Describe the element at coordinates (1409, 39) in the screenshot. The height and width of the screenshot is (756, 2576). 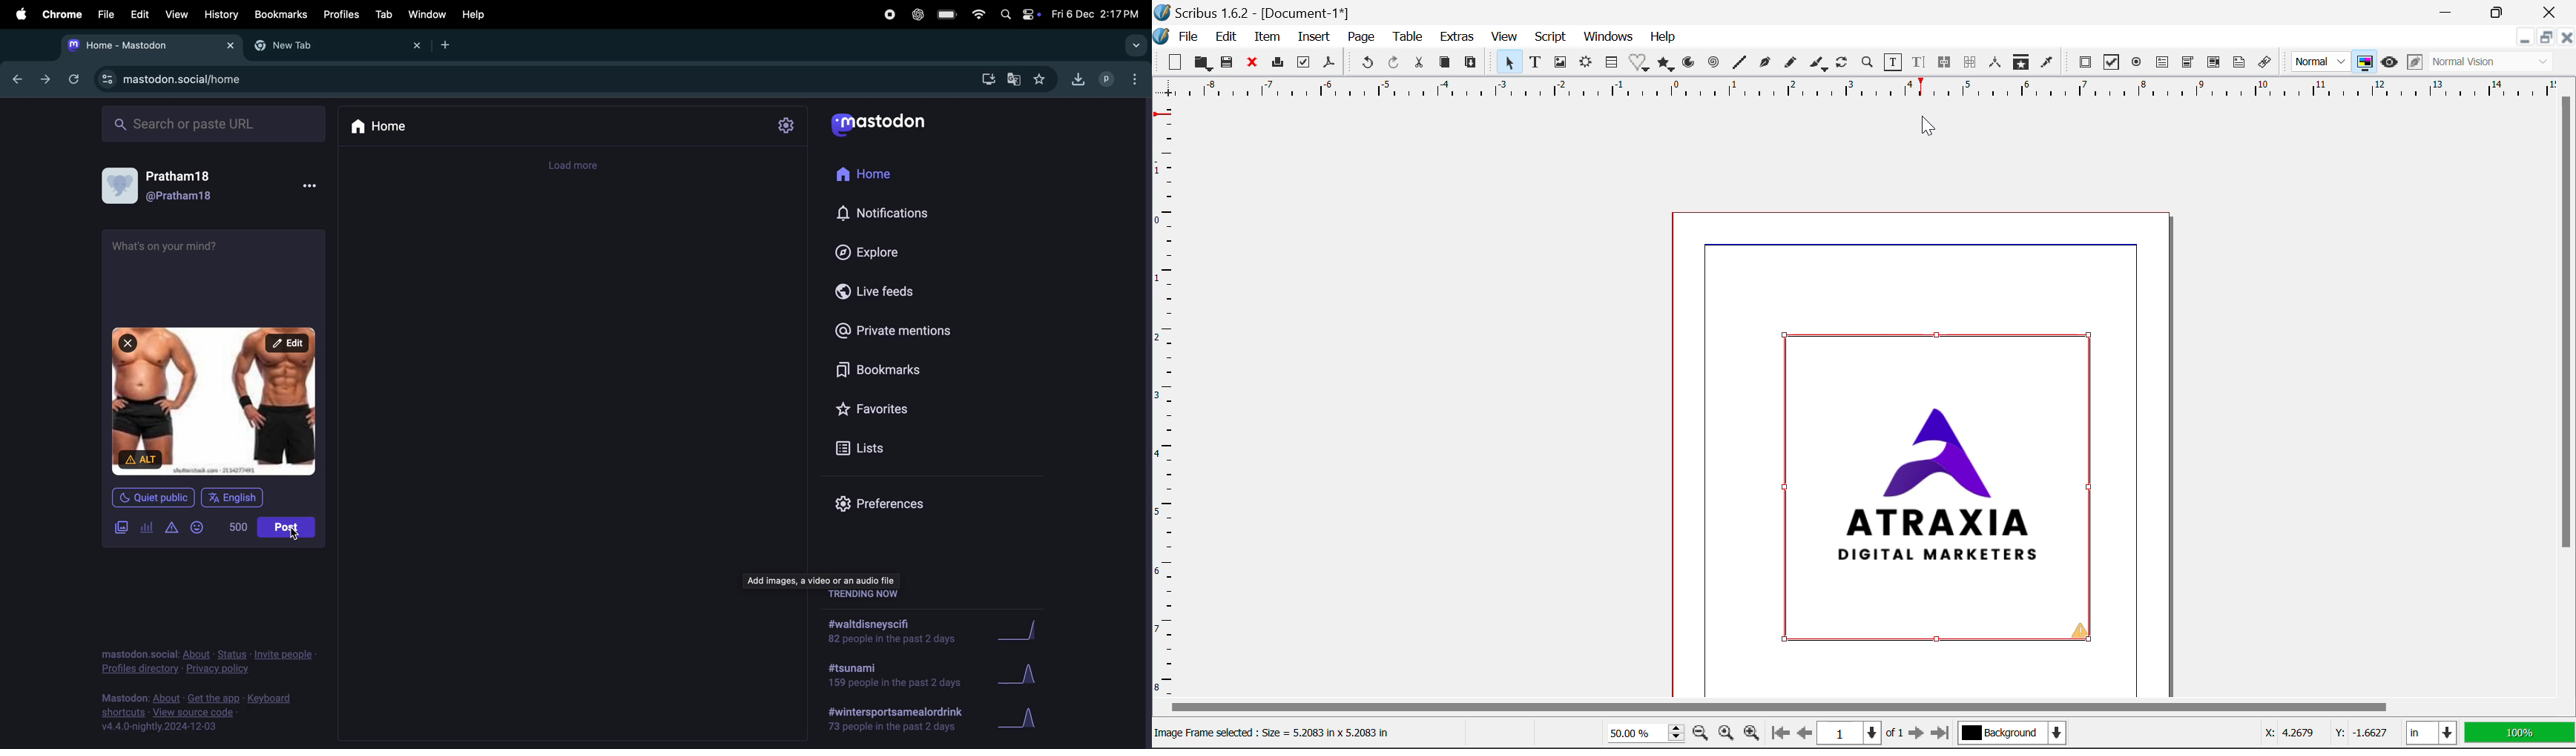
I see `Table` at that location.